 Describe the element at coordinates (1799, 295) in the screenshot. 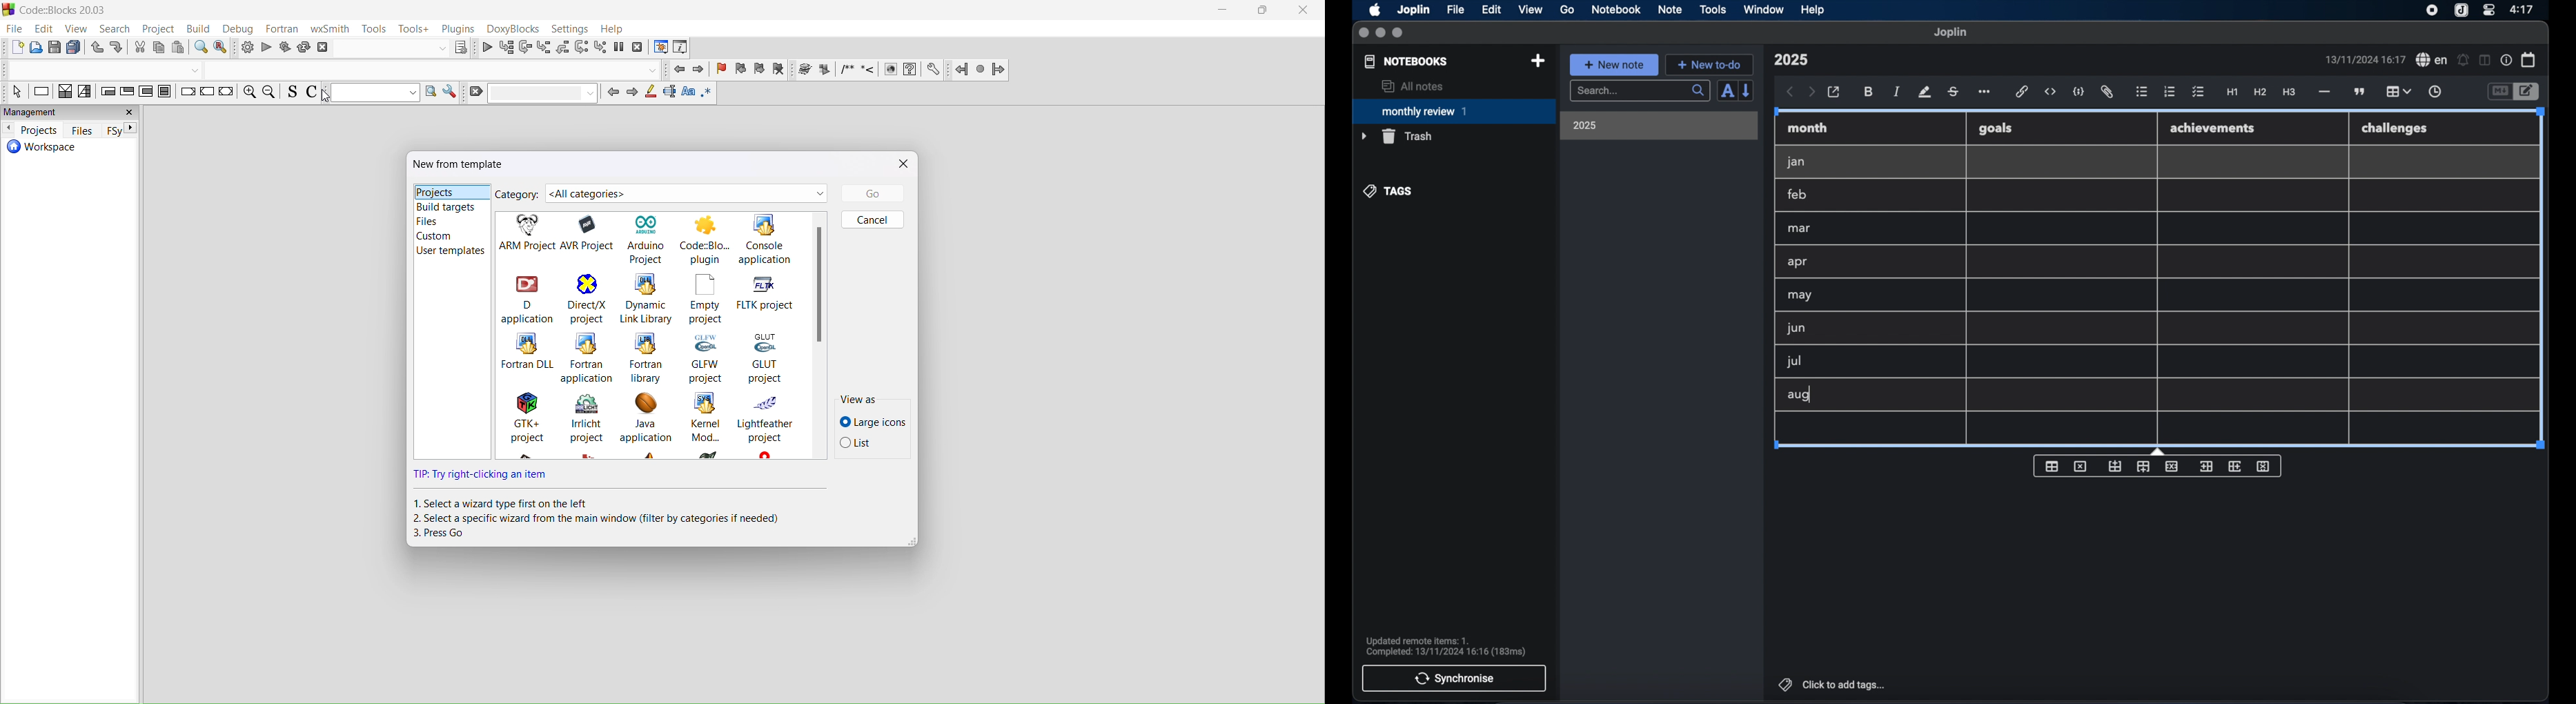

I see `may` at that location.